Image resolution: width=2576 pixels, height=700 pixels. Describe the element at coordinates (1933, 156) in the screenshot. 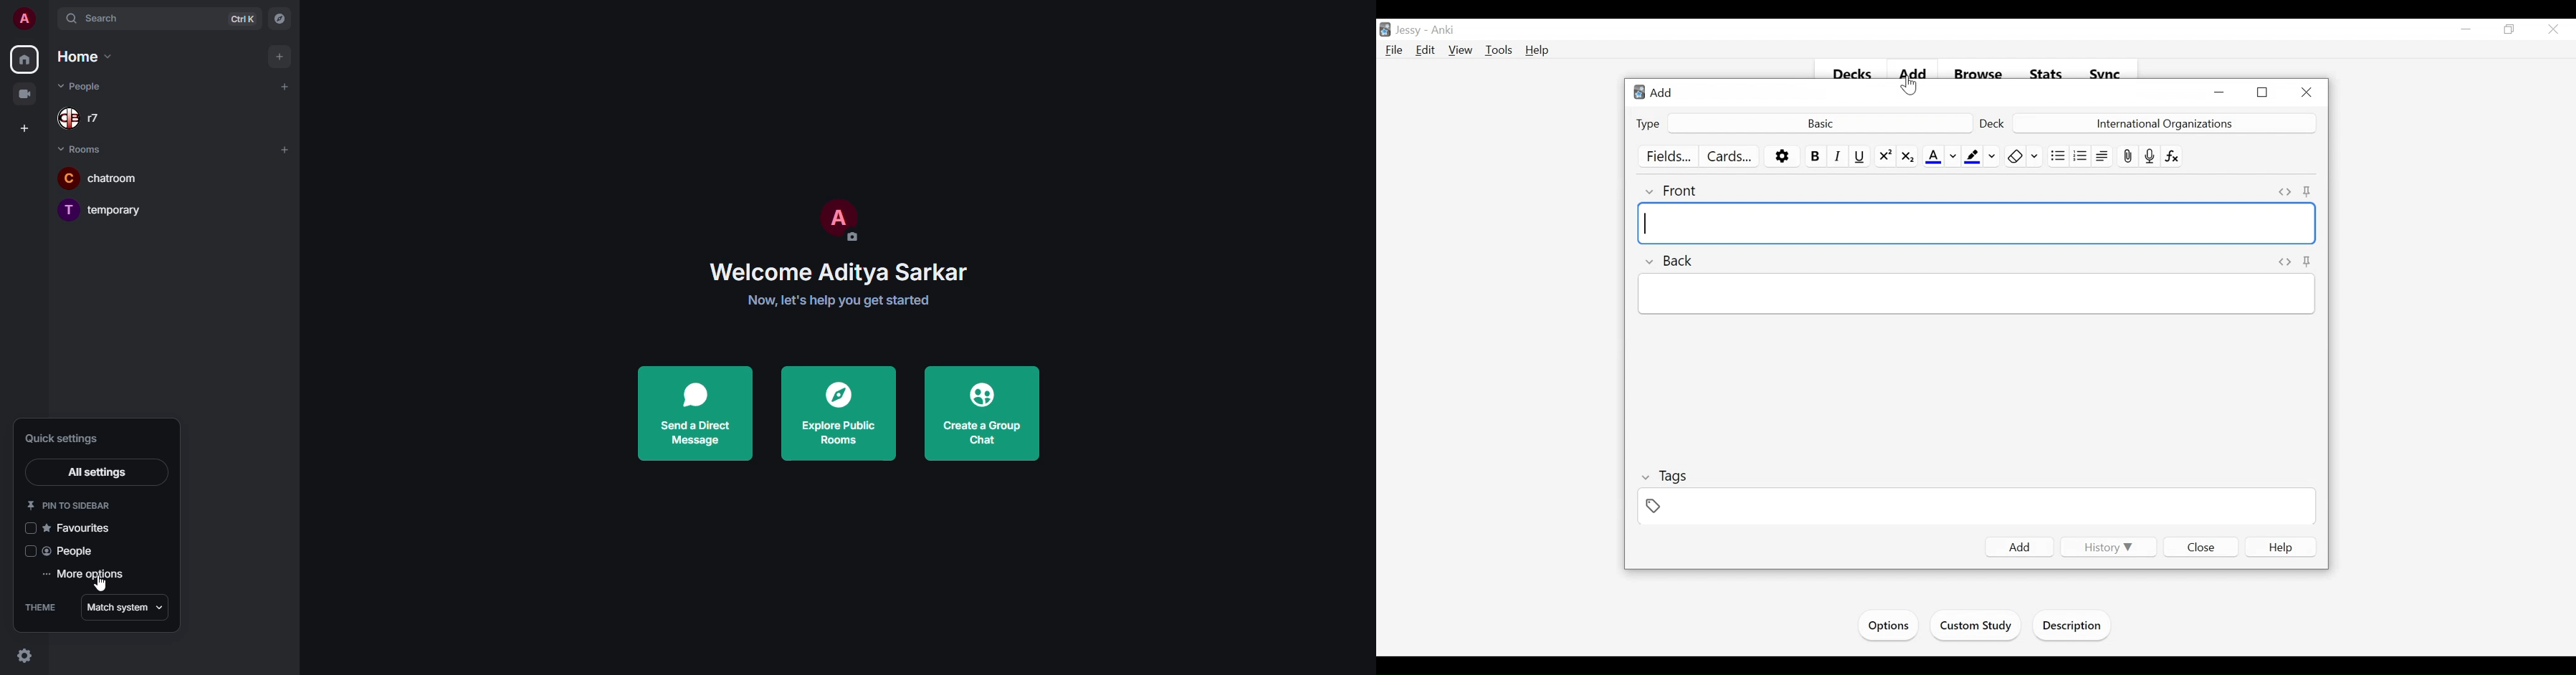

I see `Text Color` at that location.